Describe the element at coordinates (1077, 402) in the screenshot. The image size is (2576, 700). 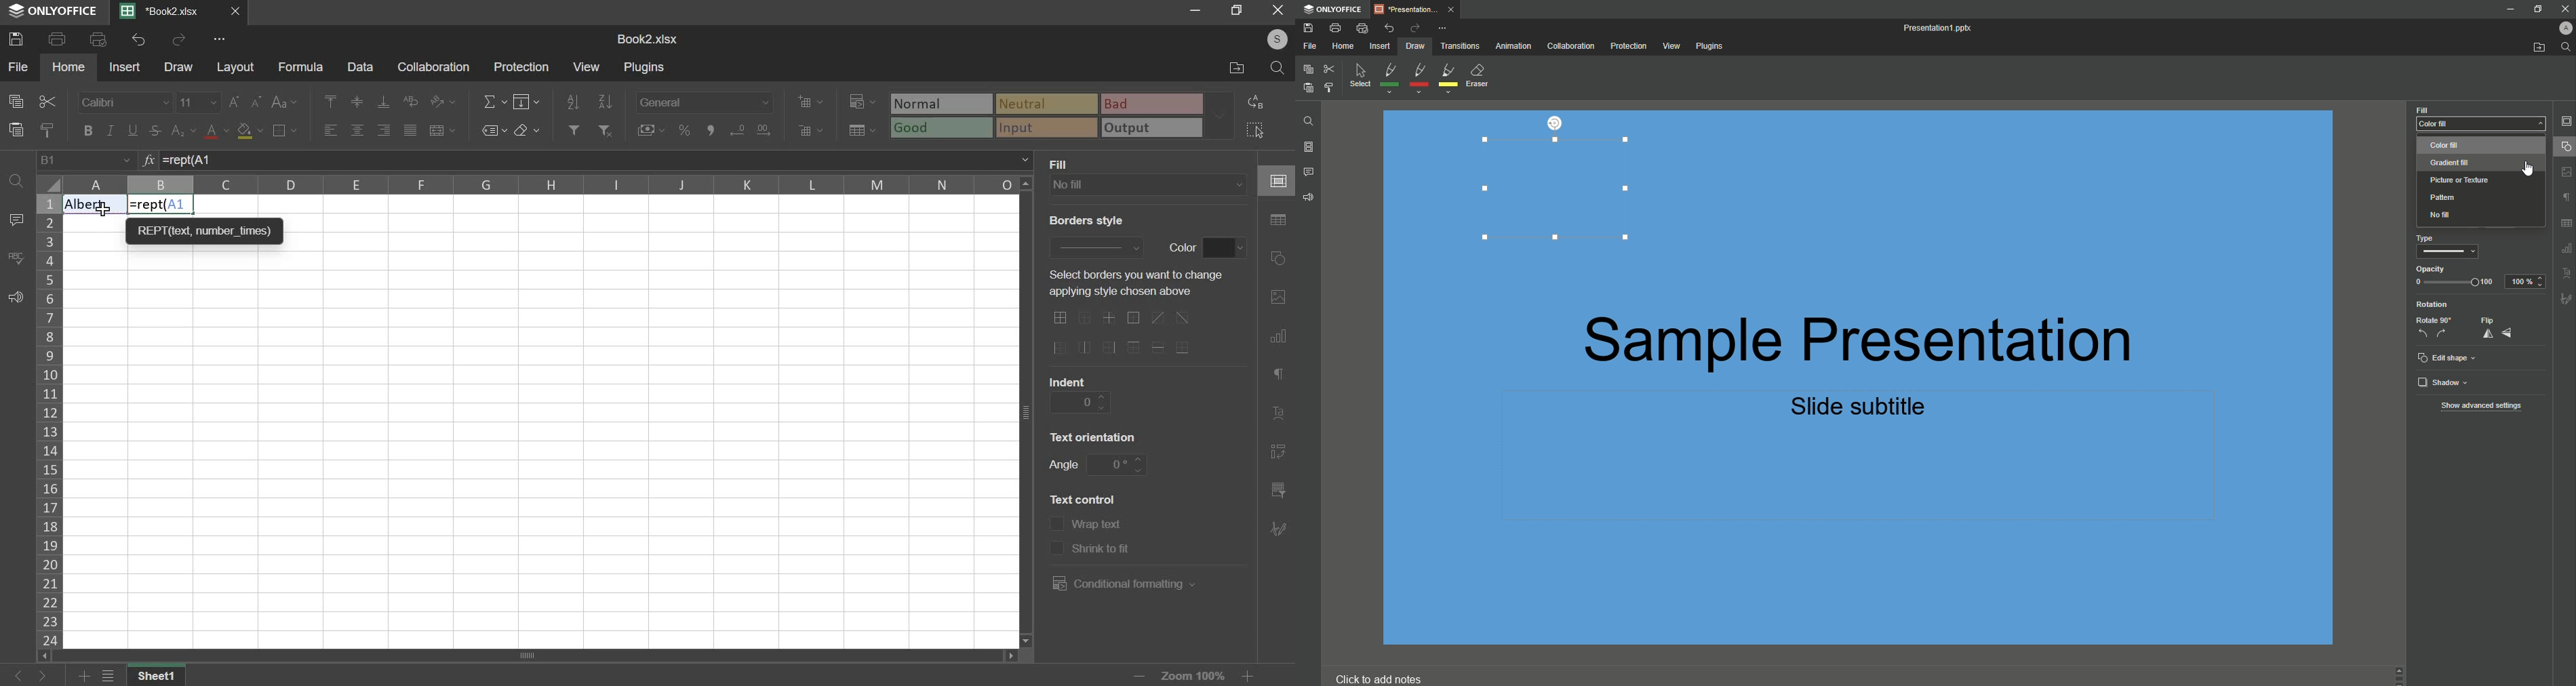
I see `indent` at that location.